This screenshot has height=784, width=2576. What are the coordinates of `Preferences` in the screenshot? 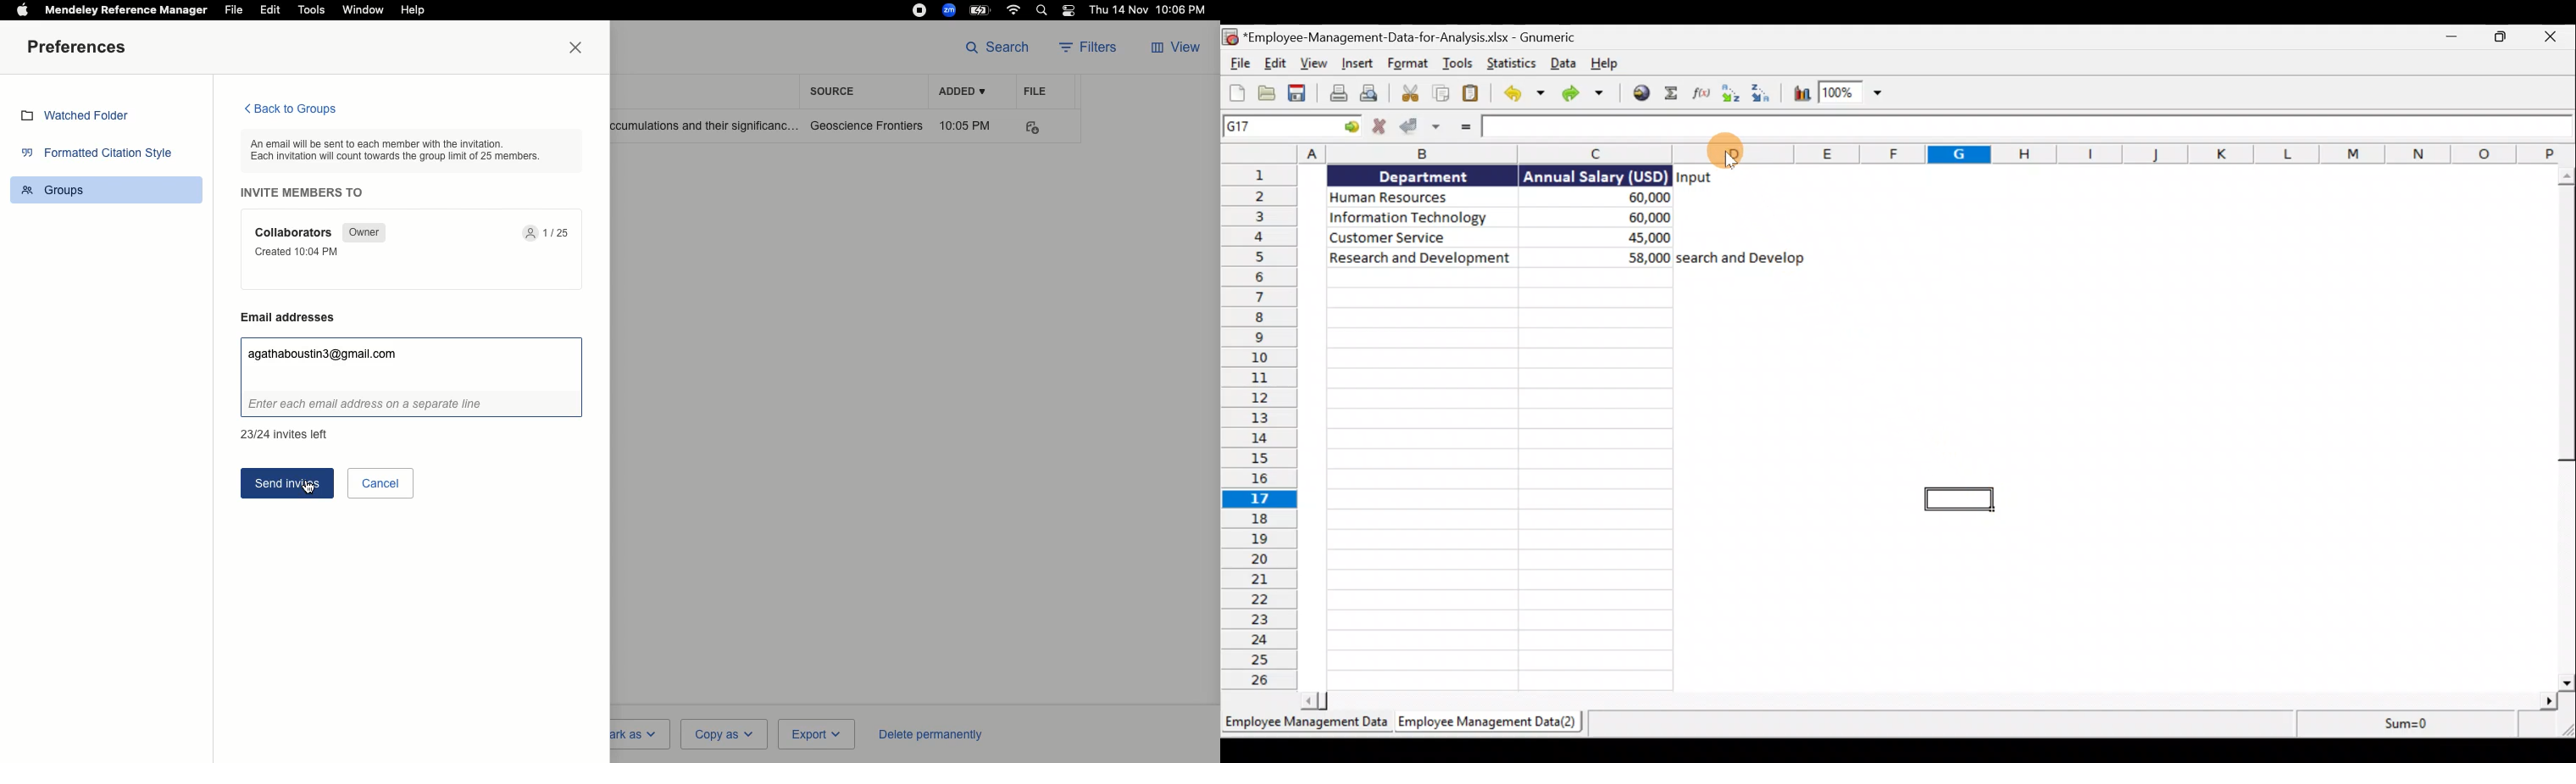 It's located at (80, 48).